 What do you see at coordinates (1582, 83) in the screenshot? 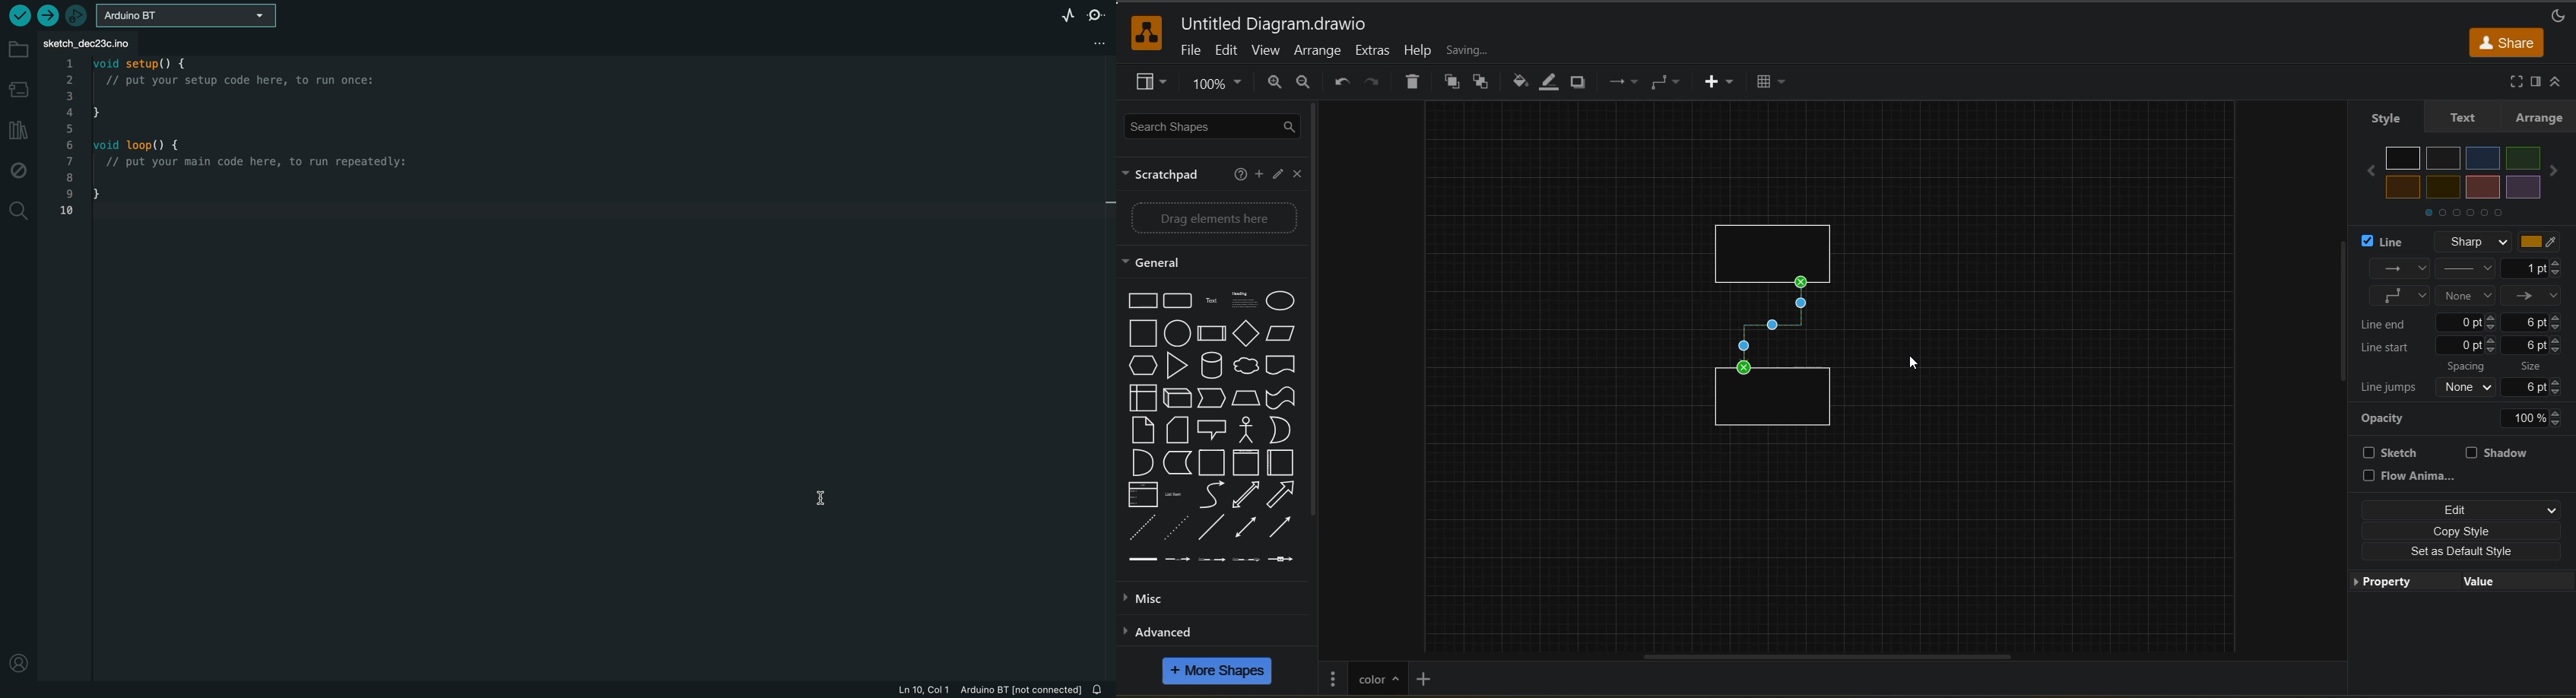
I see `shadow` at bounding box center [1582, 83].